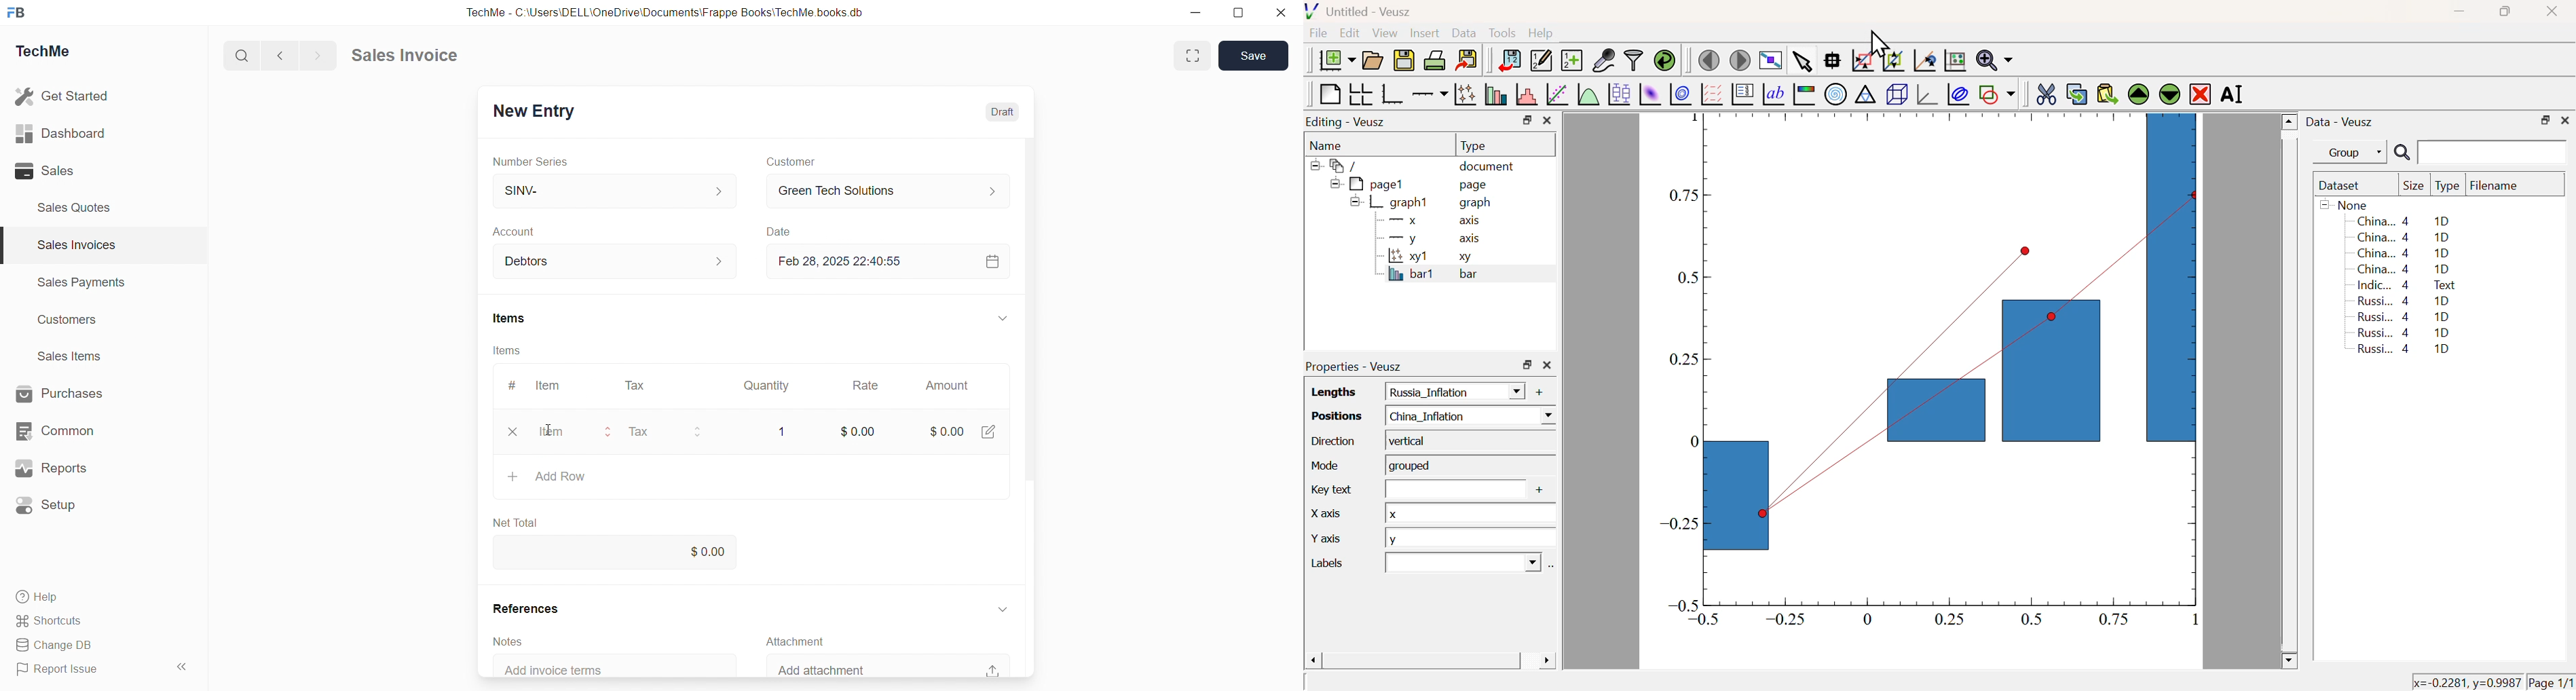 The width and height of the screenshot is (2576, 700). I want to click on Get Started, so click(63, 96).